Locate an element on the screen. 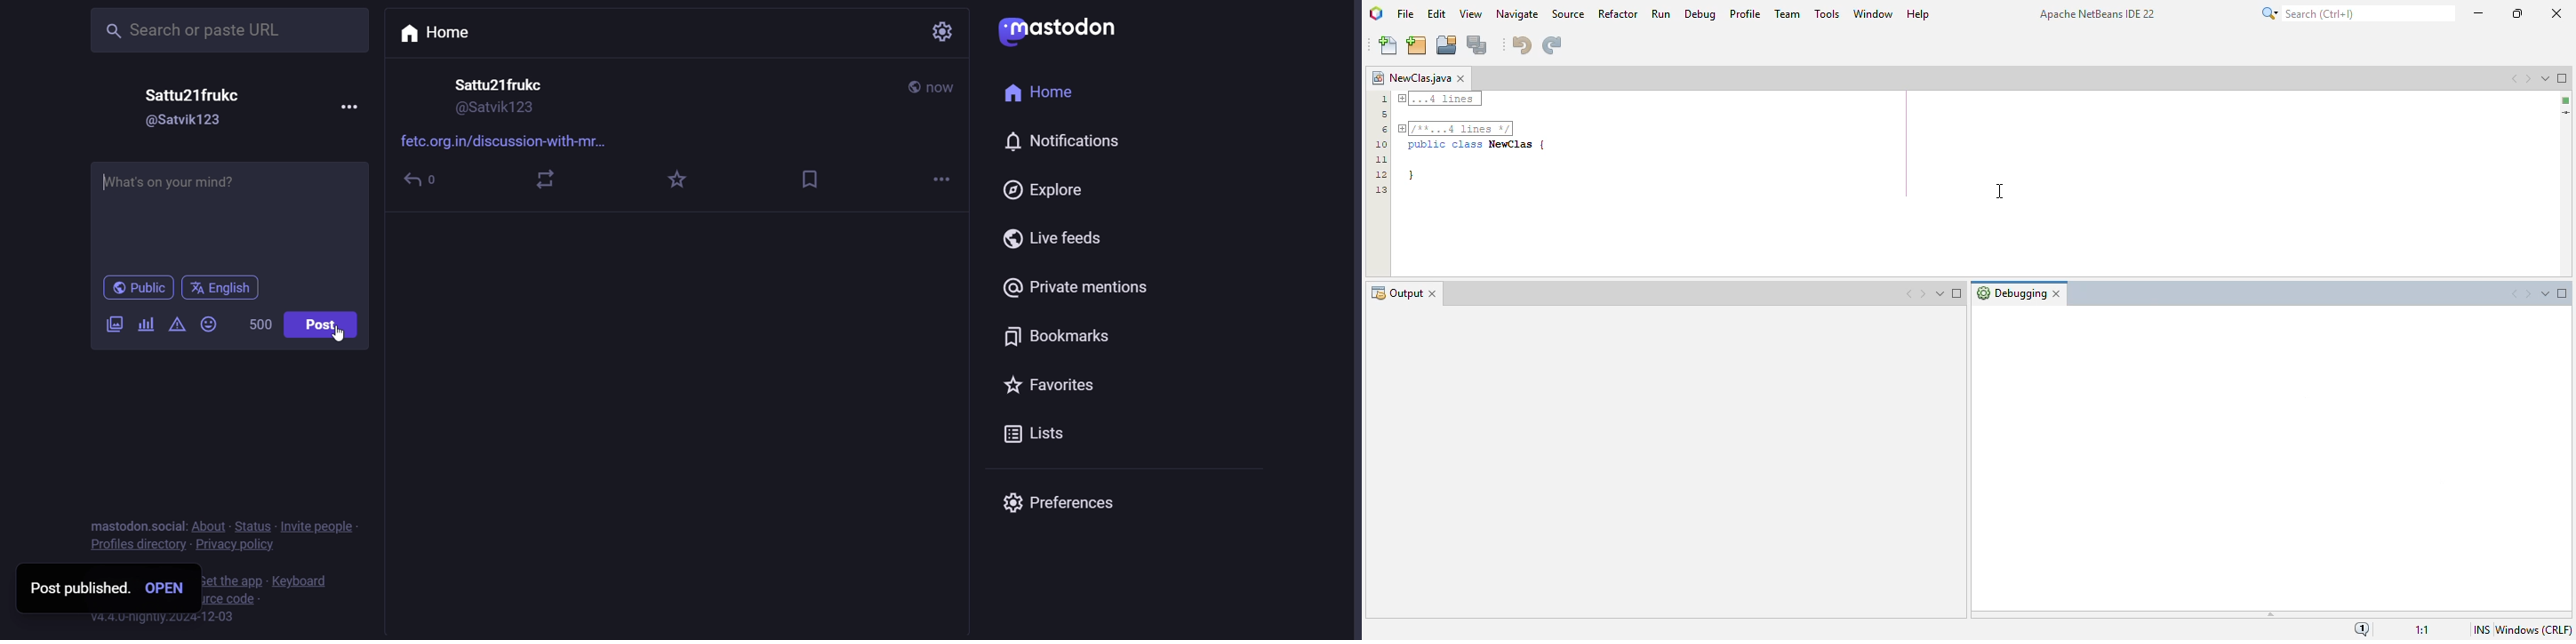  list is located at coordinates (1034, 433).